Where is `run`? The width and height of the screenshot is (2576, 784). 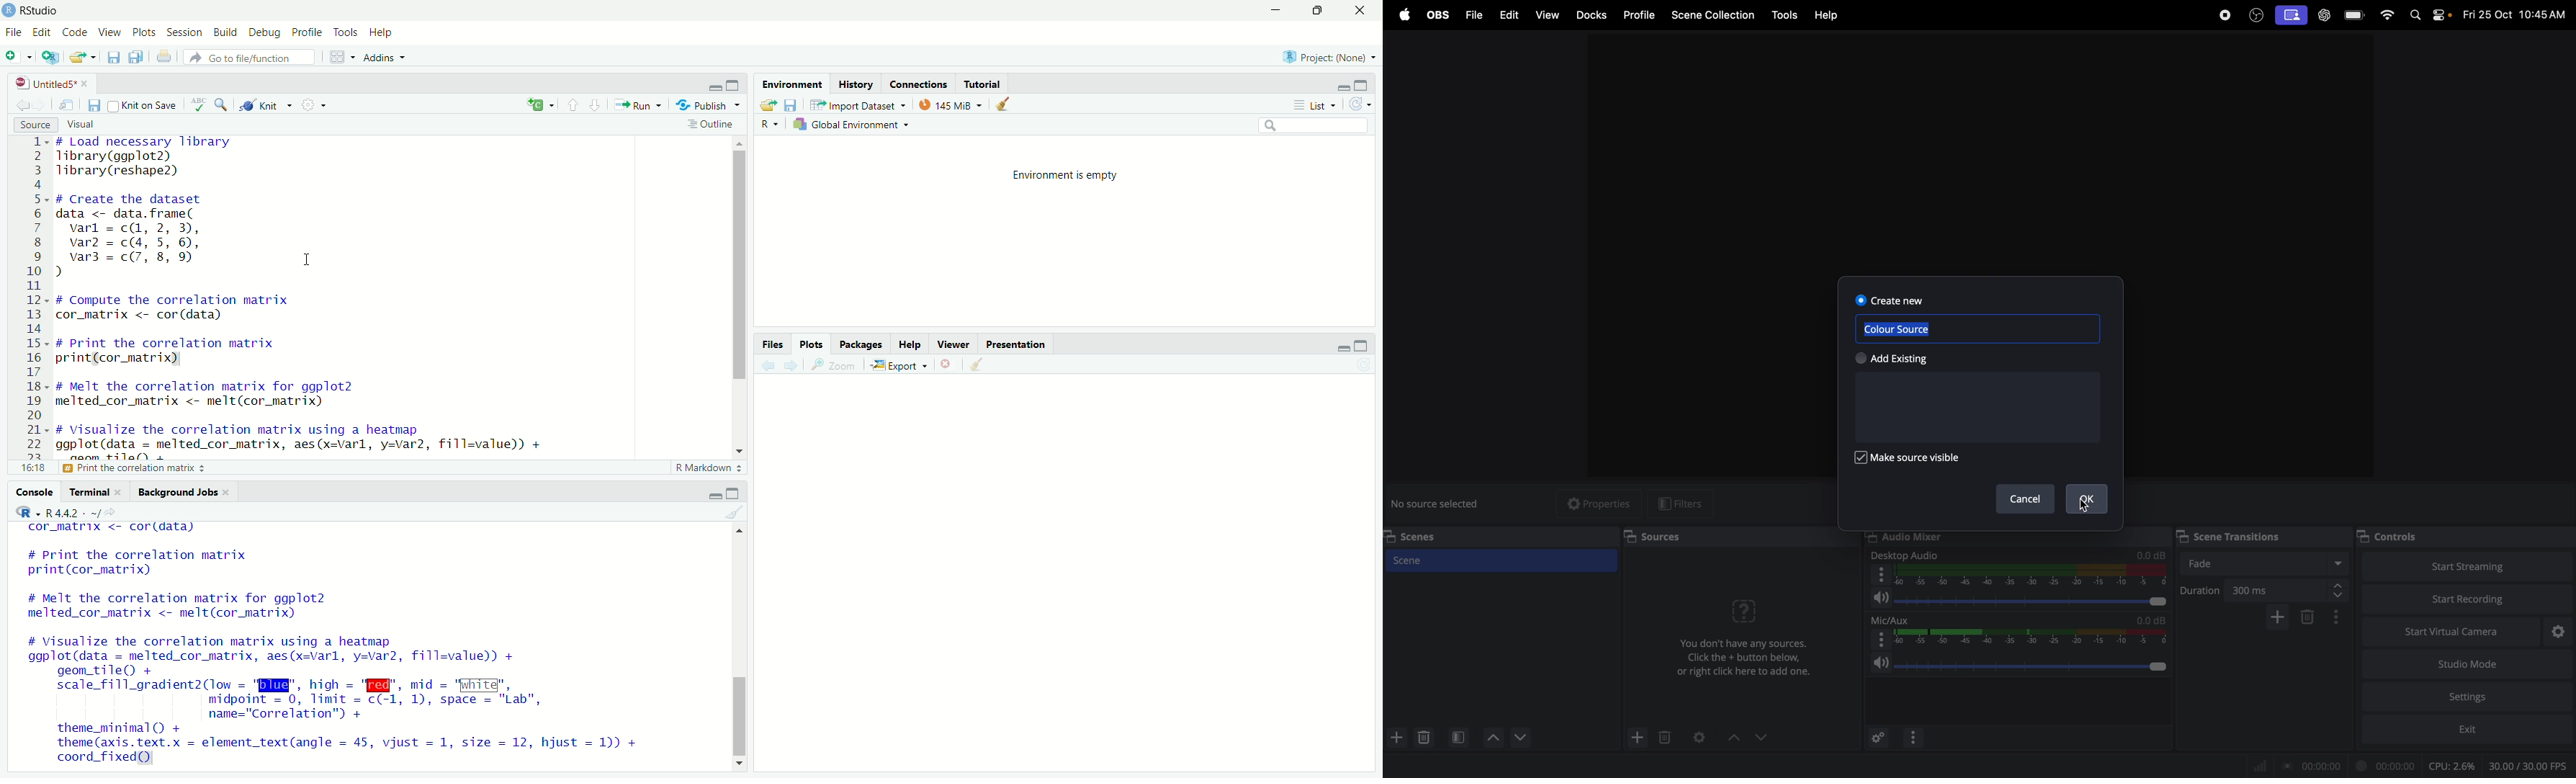
run is located at coordinates (637, 106).